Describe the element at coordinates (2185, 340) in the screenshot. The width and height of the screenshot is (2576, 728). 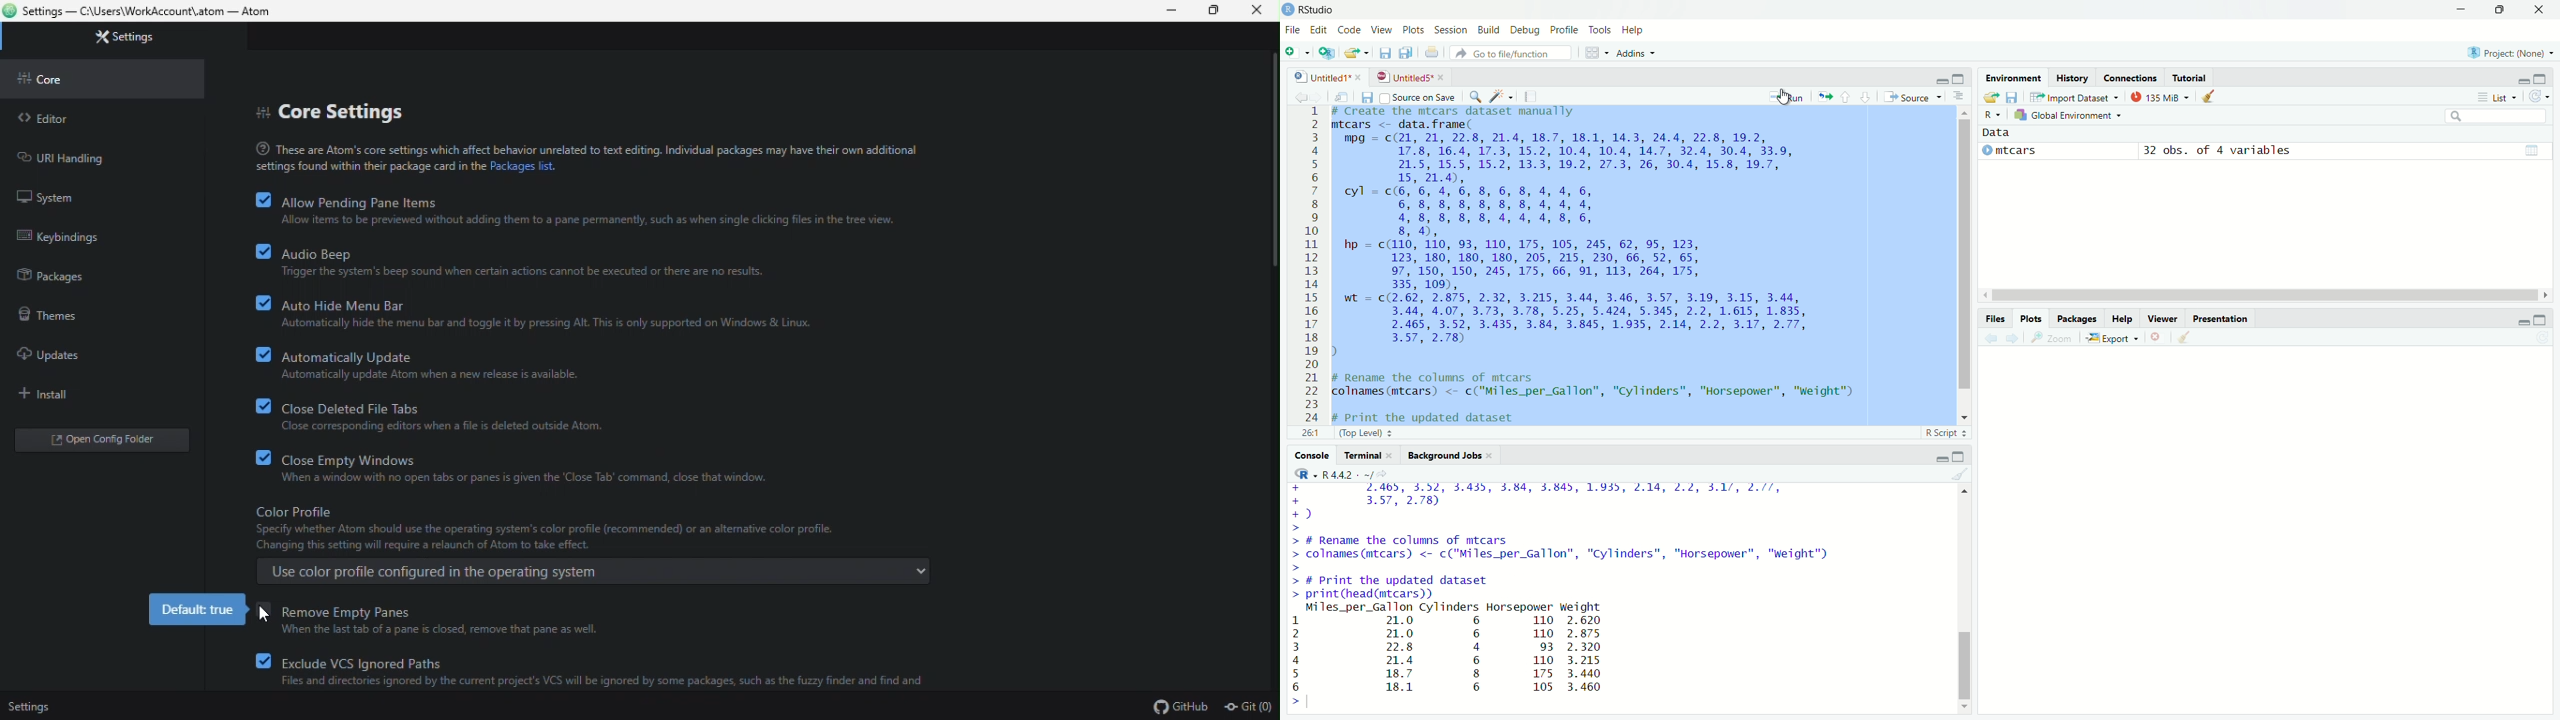
I see `clear` at that location.